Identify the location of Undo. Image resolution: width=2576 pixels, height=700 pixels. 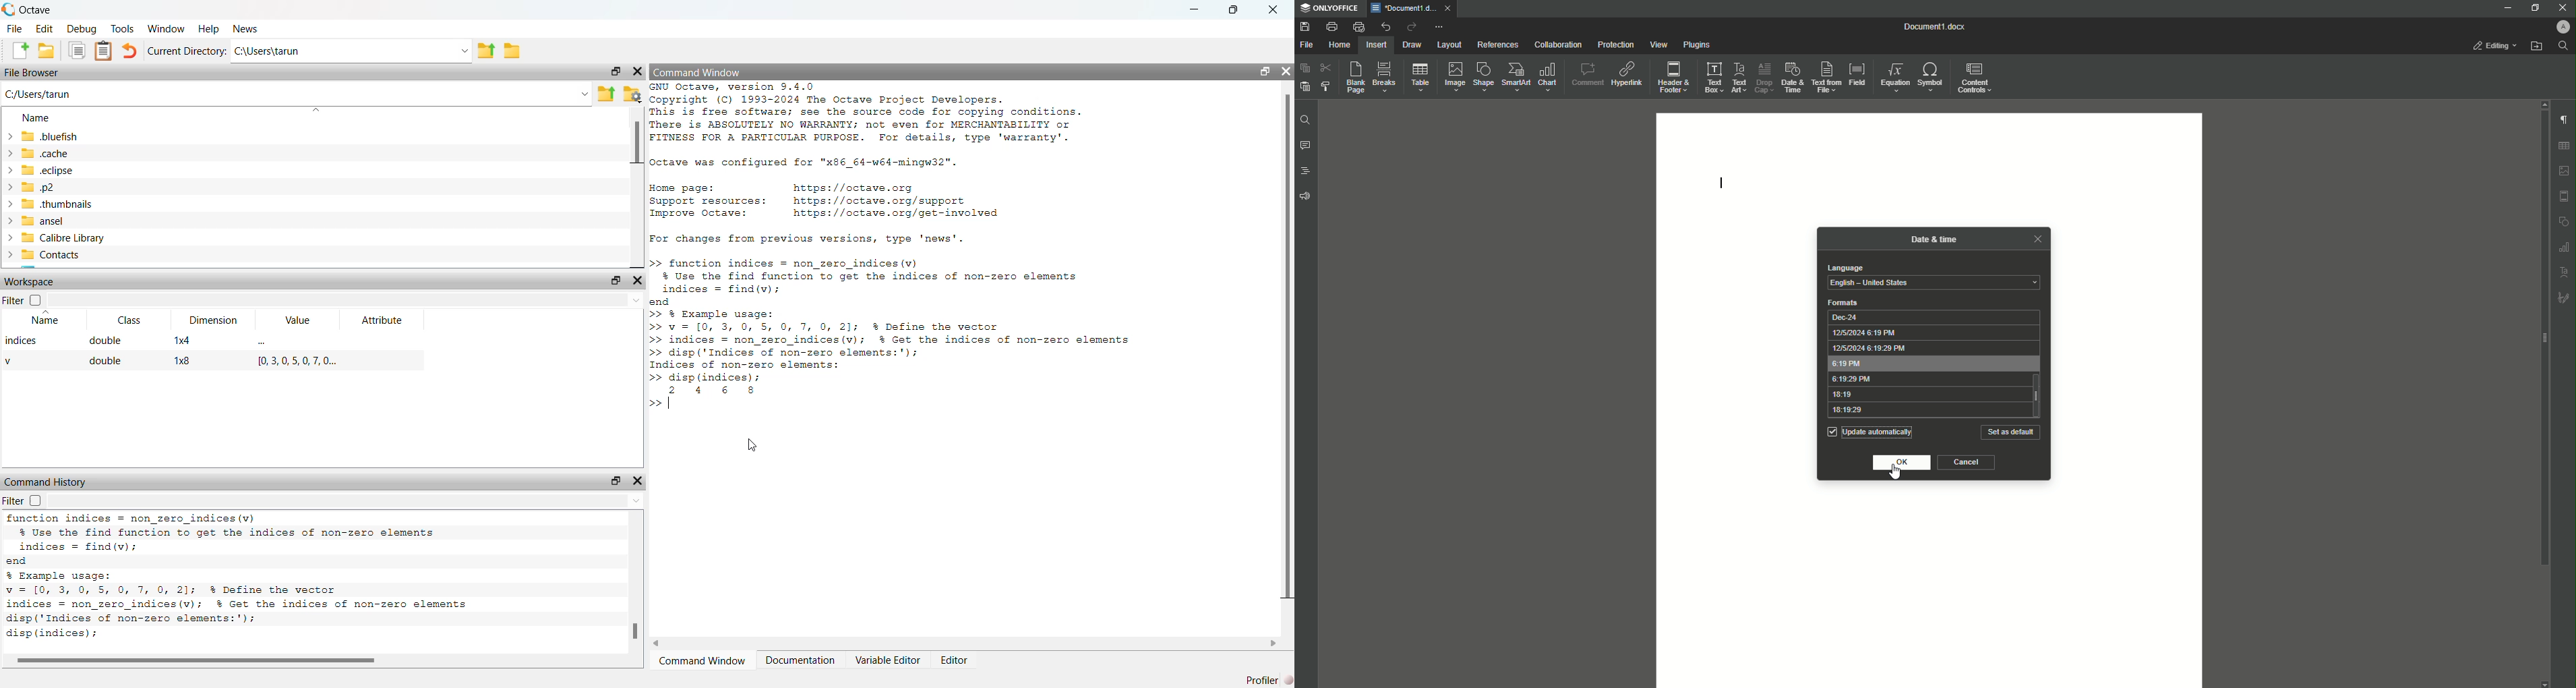
(1384, 26).